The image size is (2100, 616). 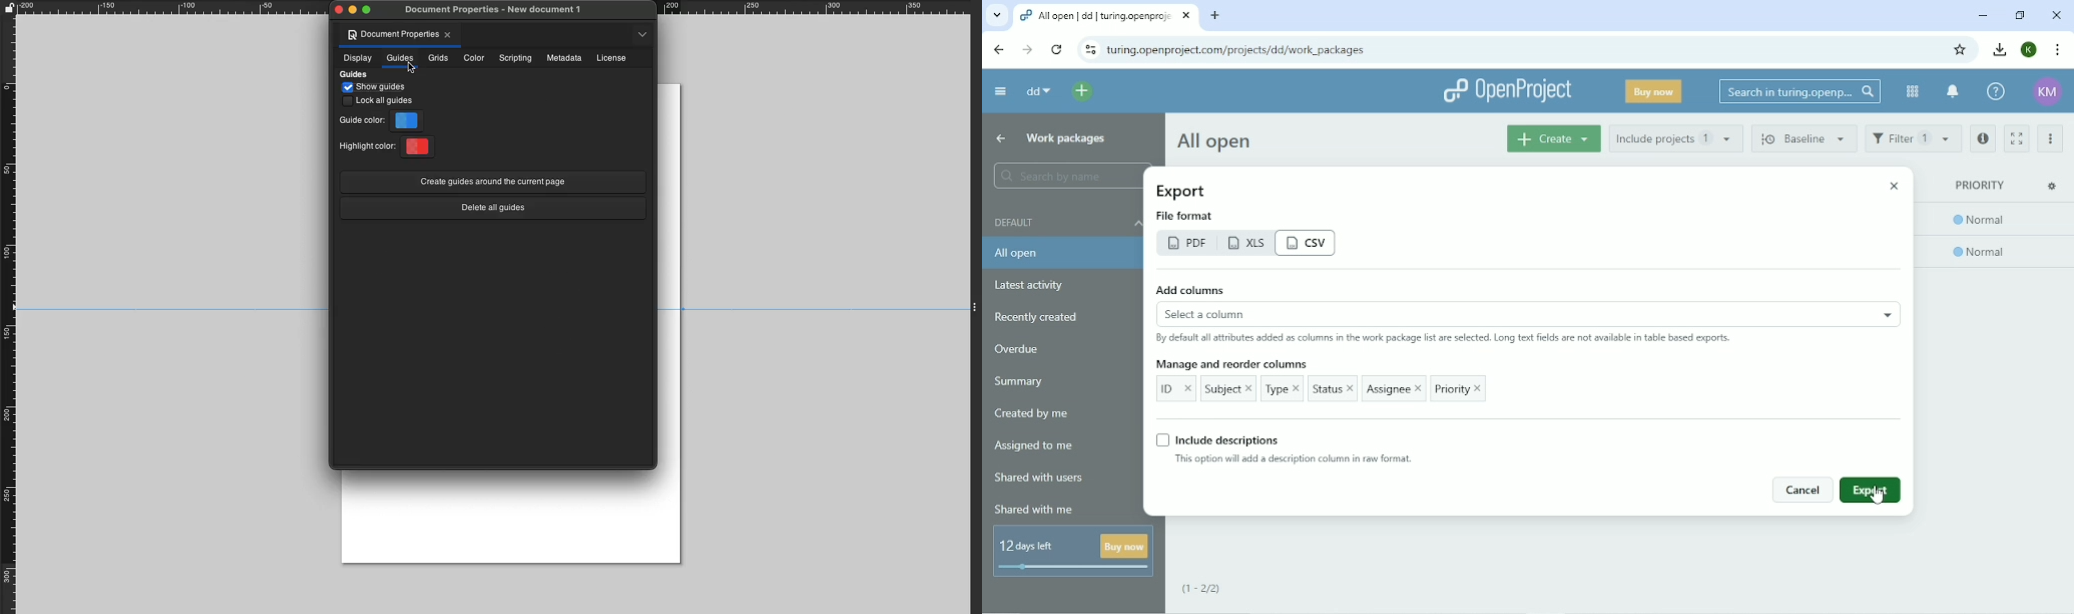 I want to click on Local guides, so click(x=381, y=102).